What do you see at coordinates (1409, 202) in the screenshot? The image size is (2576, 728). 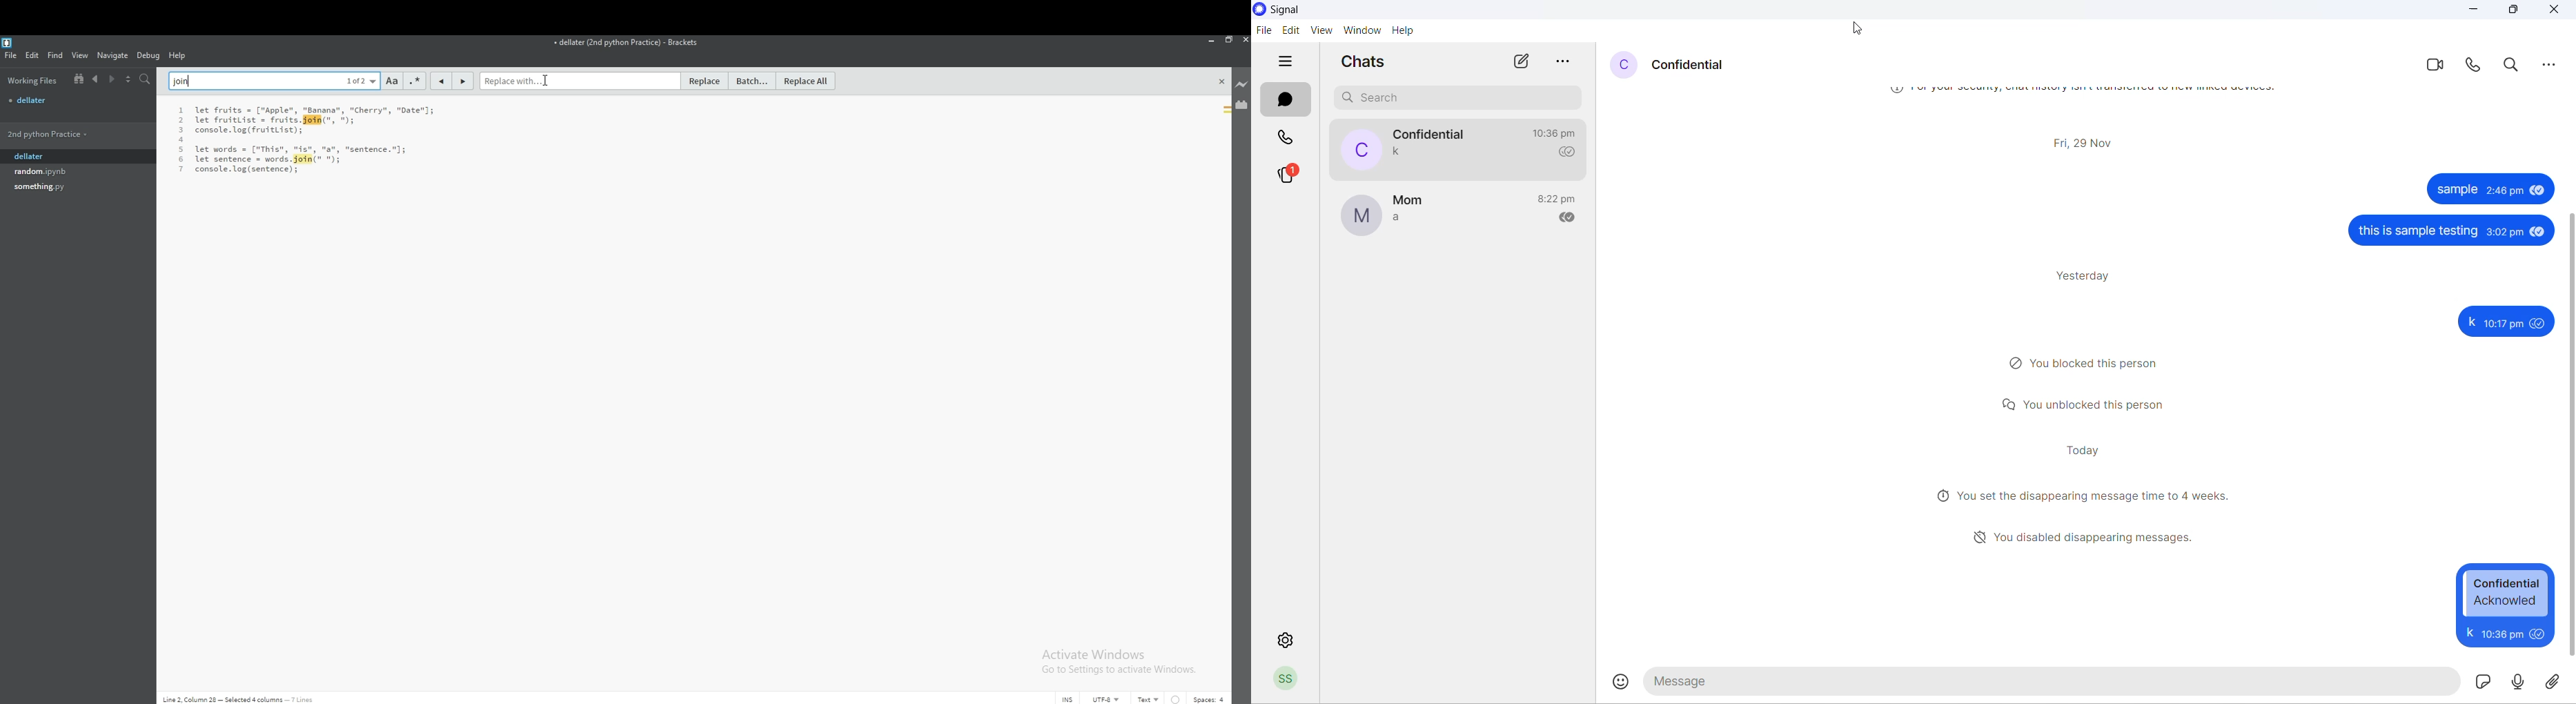 I see `contact name` at bounding box center [1409, 202].